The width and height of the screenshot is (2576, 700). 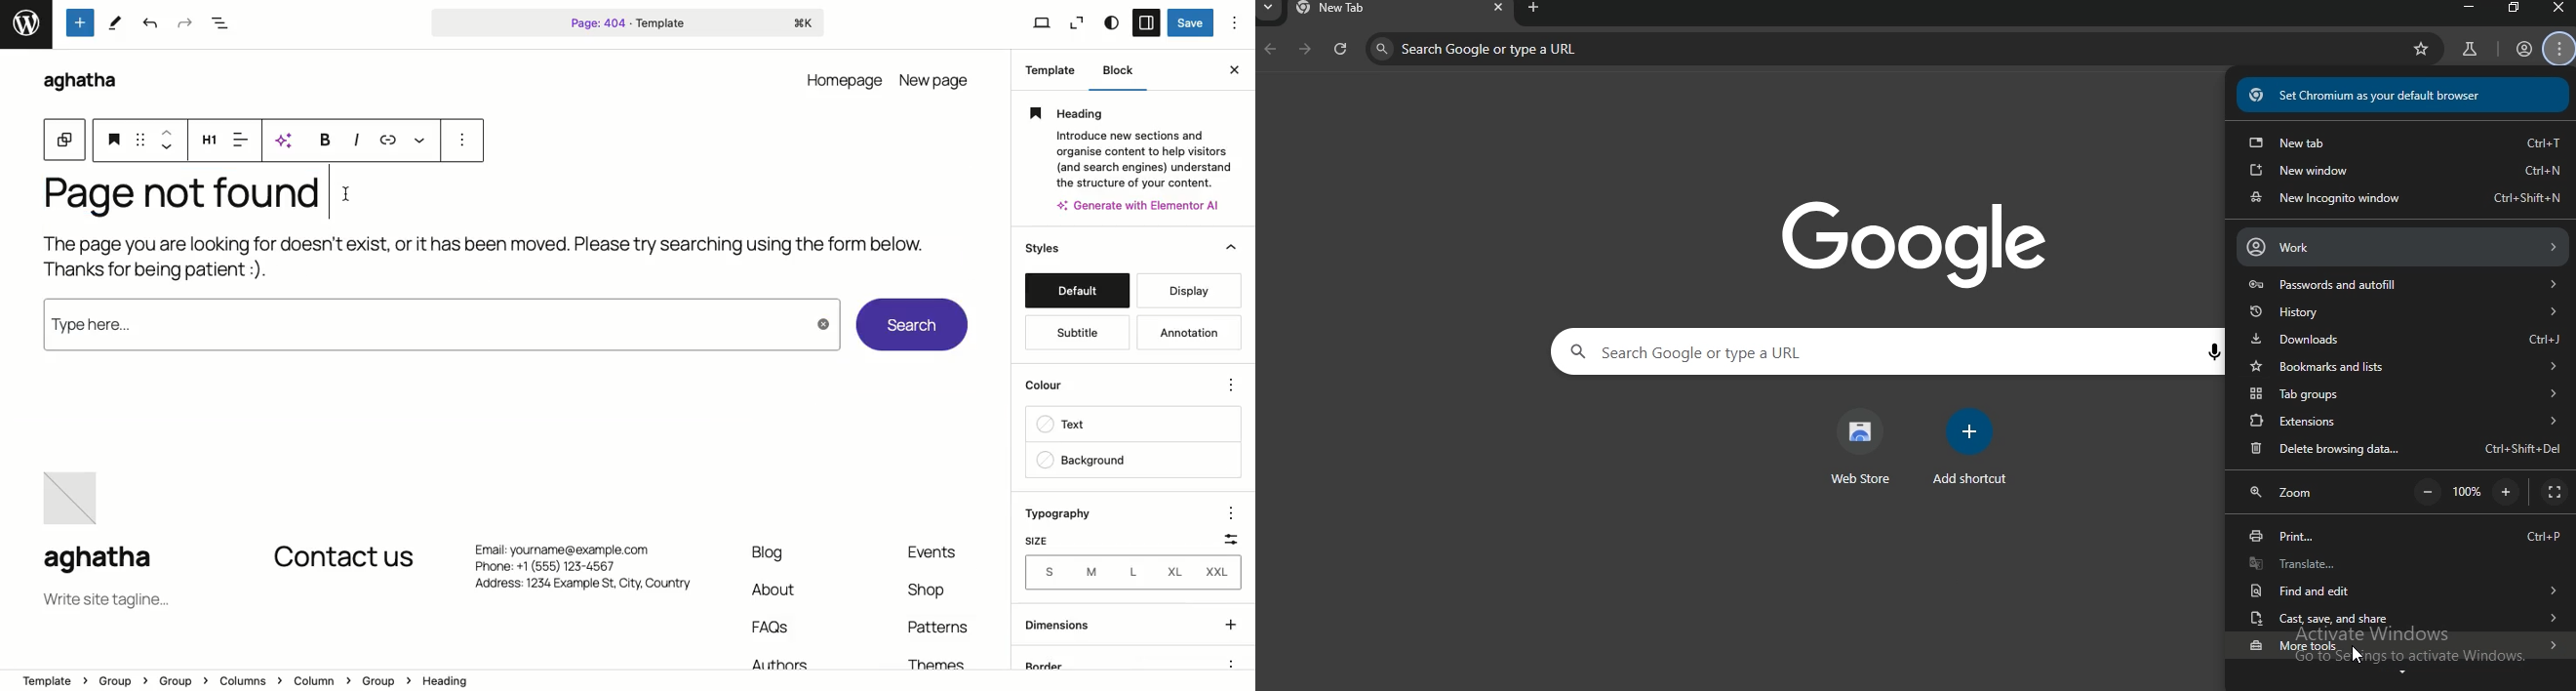 What do you see at coordinates (1089, 572) in the screenshot?
I see `M` at bounding box center [1089, 572].